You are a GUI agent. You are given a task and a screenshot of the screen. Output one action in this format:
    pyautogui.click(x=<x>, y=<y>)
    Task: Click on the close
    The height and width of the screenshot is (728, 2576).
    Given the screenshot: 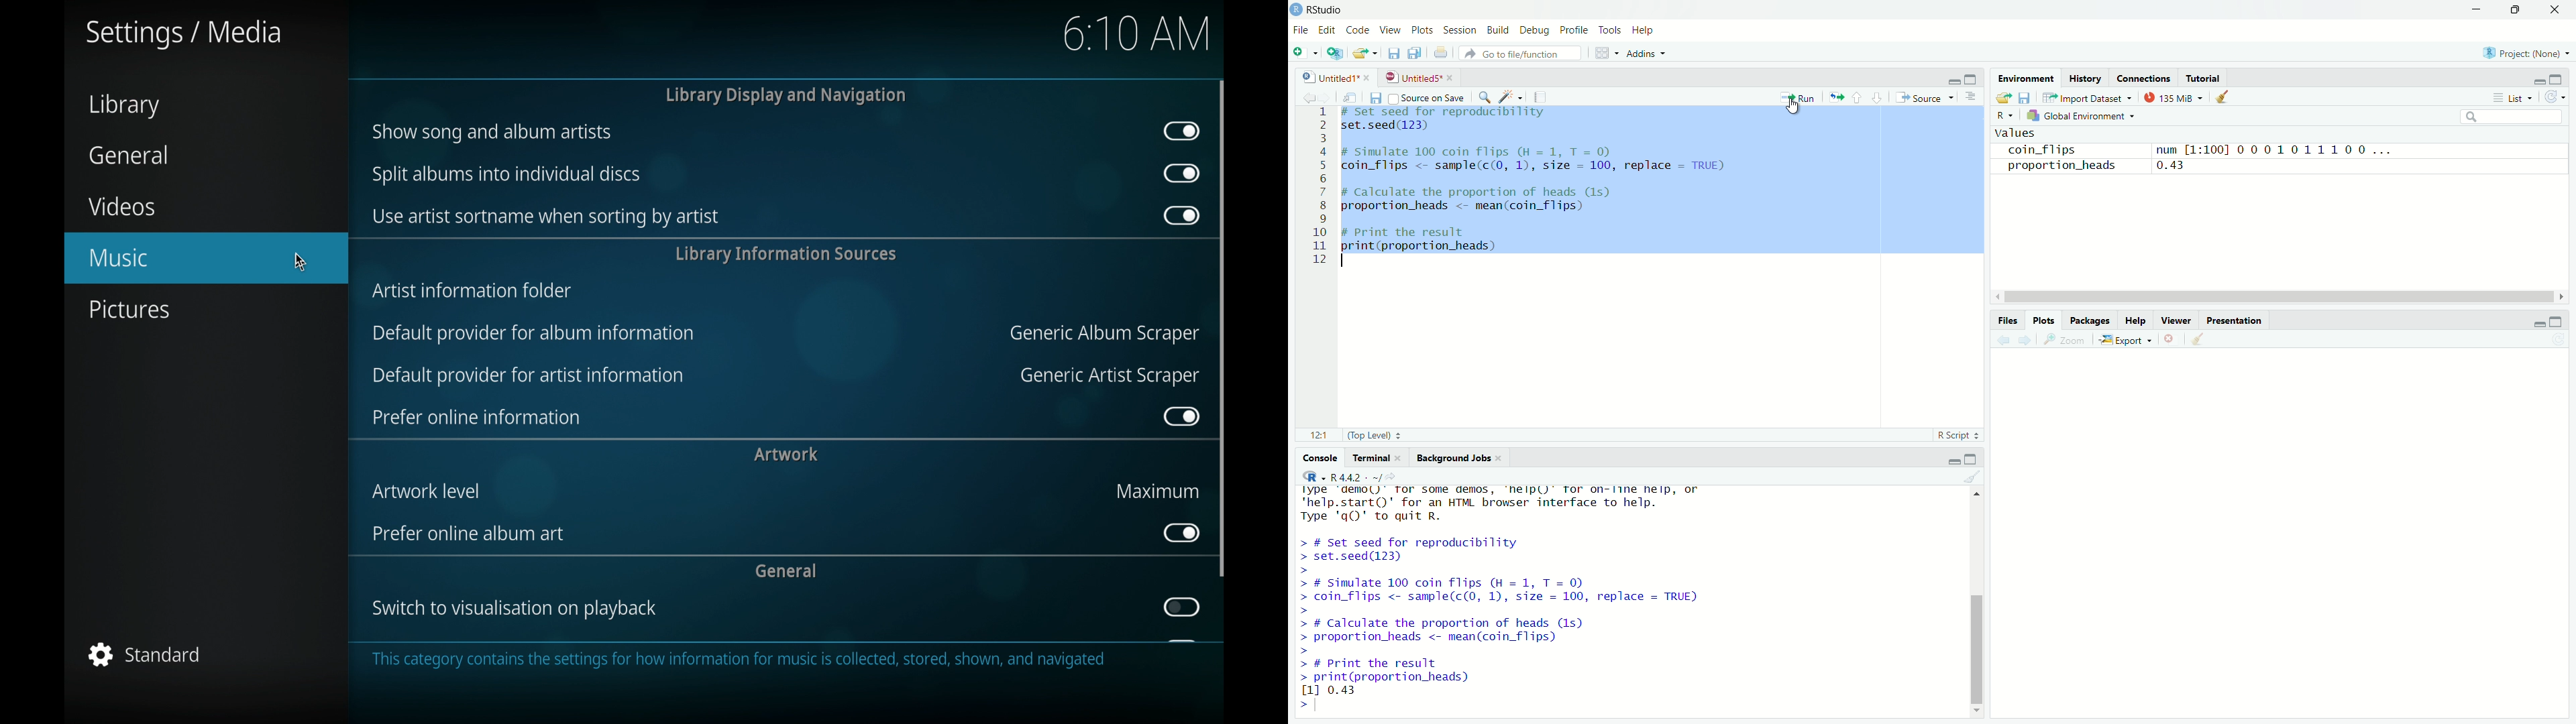 What is the action you would take?
    pyautogui.click(x=1503, y=458)
    